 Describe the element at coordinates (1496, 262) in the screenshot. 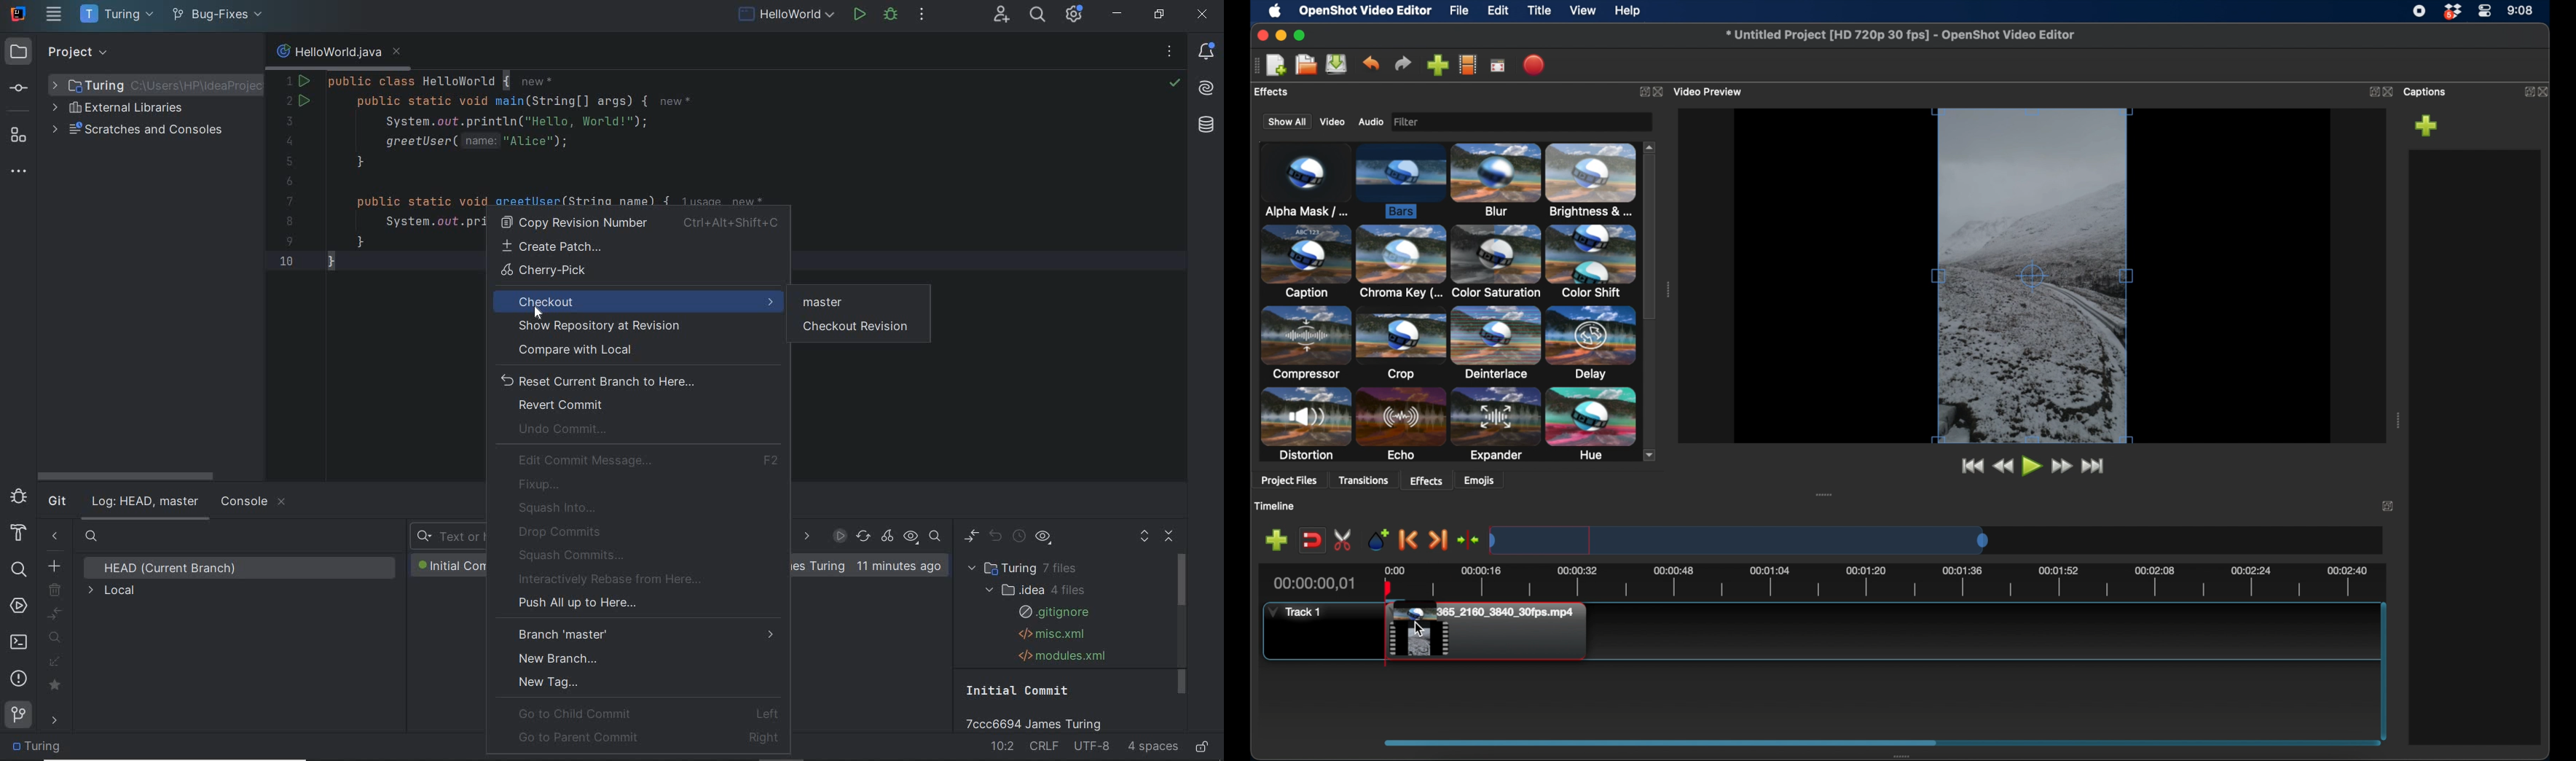

I see `color saturation` at that location.